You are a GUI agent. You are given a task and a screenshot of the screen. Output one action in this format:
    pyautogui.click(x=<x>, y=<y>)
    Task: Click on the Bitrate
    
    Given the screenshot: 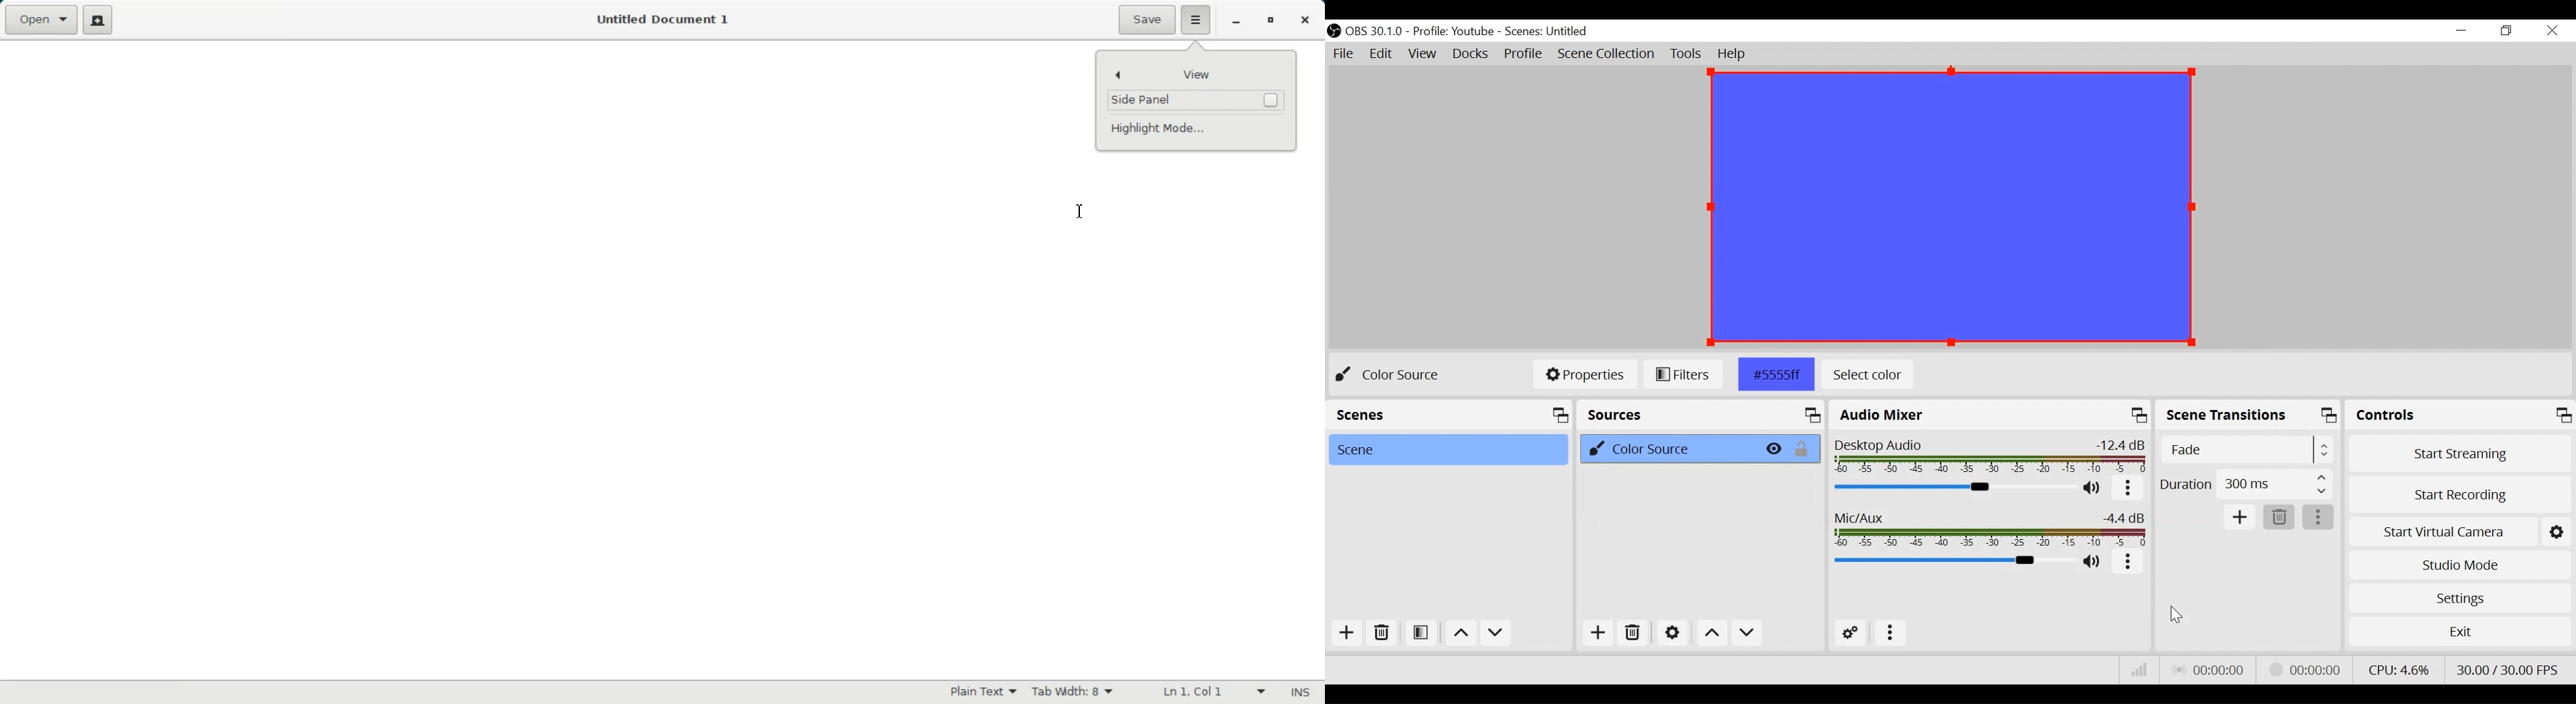 What is the action you would take?
    pyautogui.click(x=2137, y=670)
    